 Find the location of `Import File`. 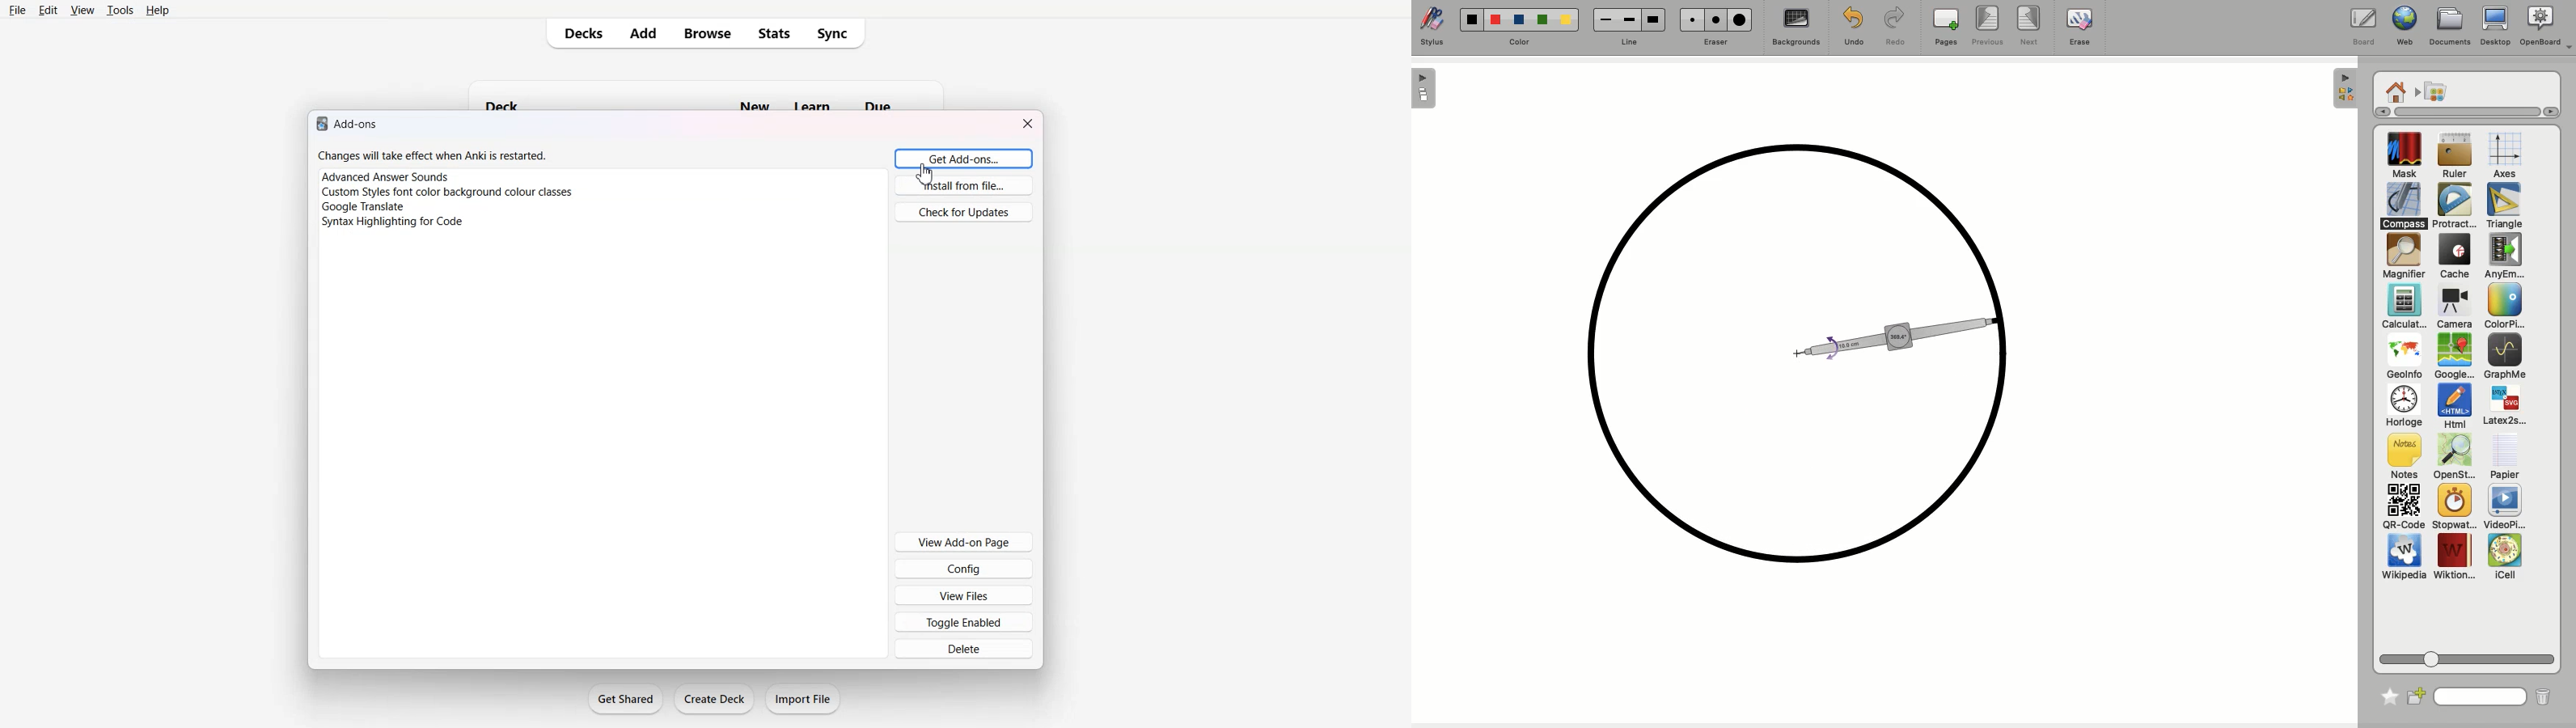

Import File is located at coordinates (805, 699).